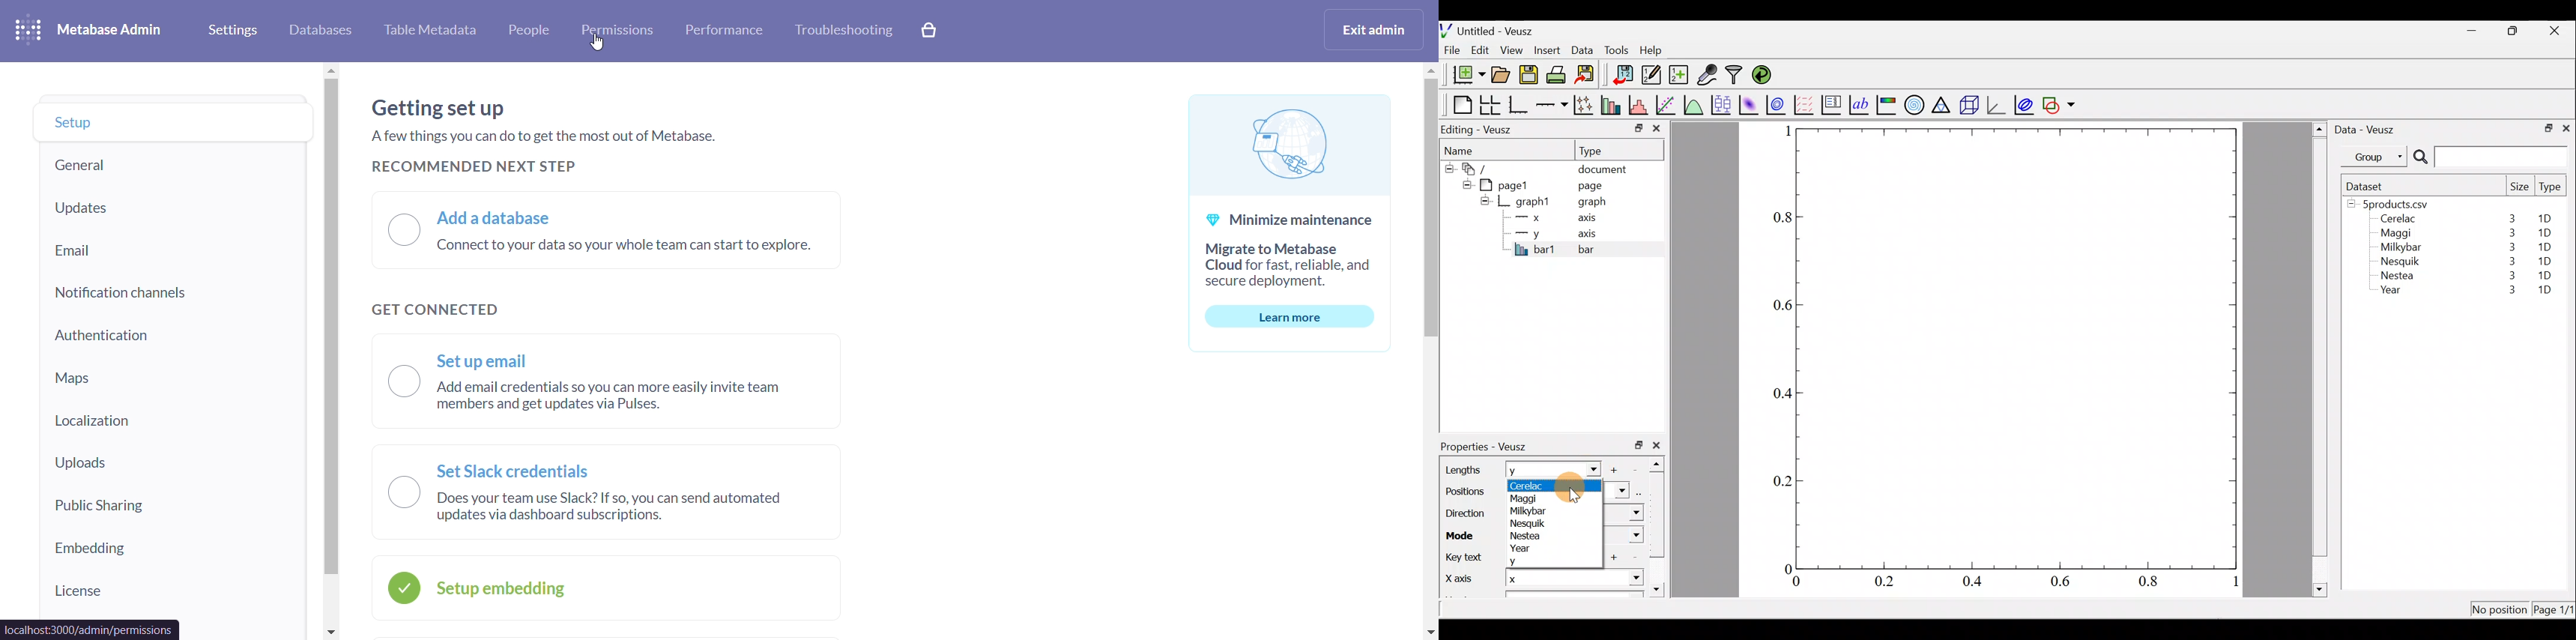  Describe the element at coordinates (1448, 167) in the screenshot. I see `hide` at that location.